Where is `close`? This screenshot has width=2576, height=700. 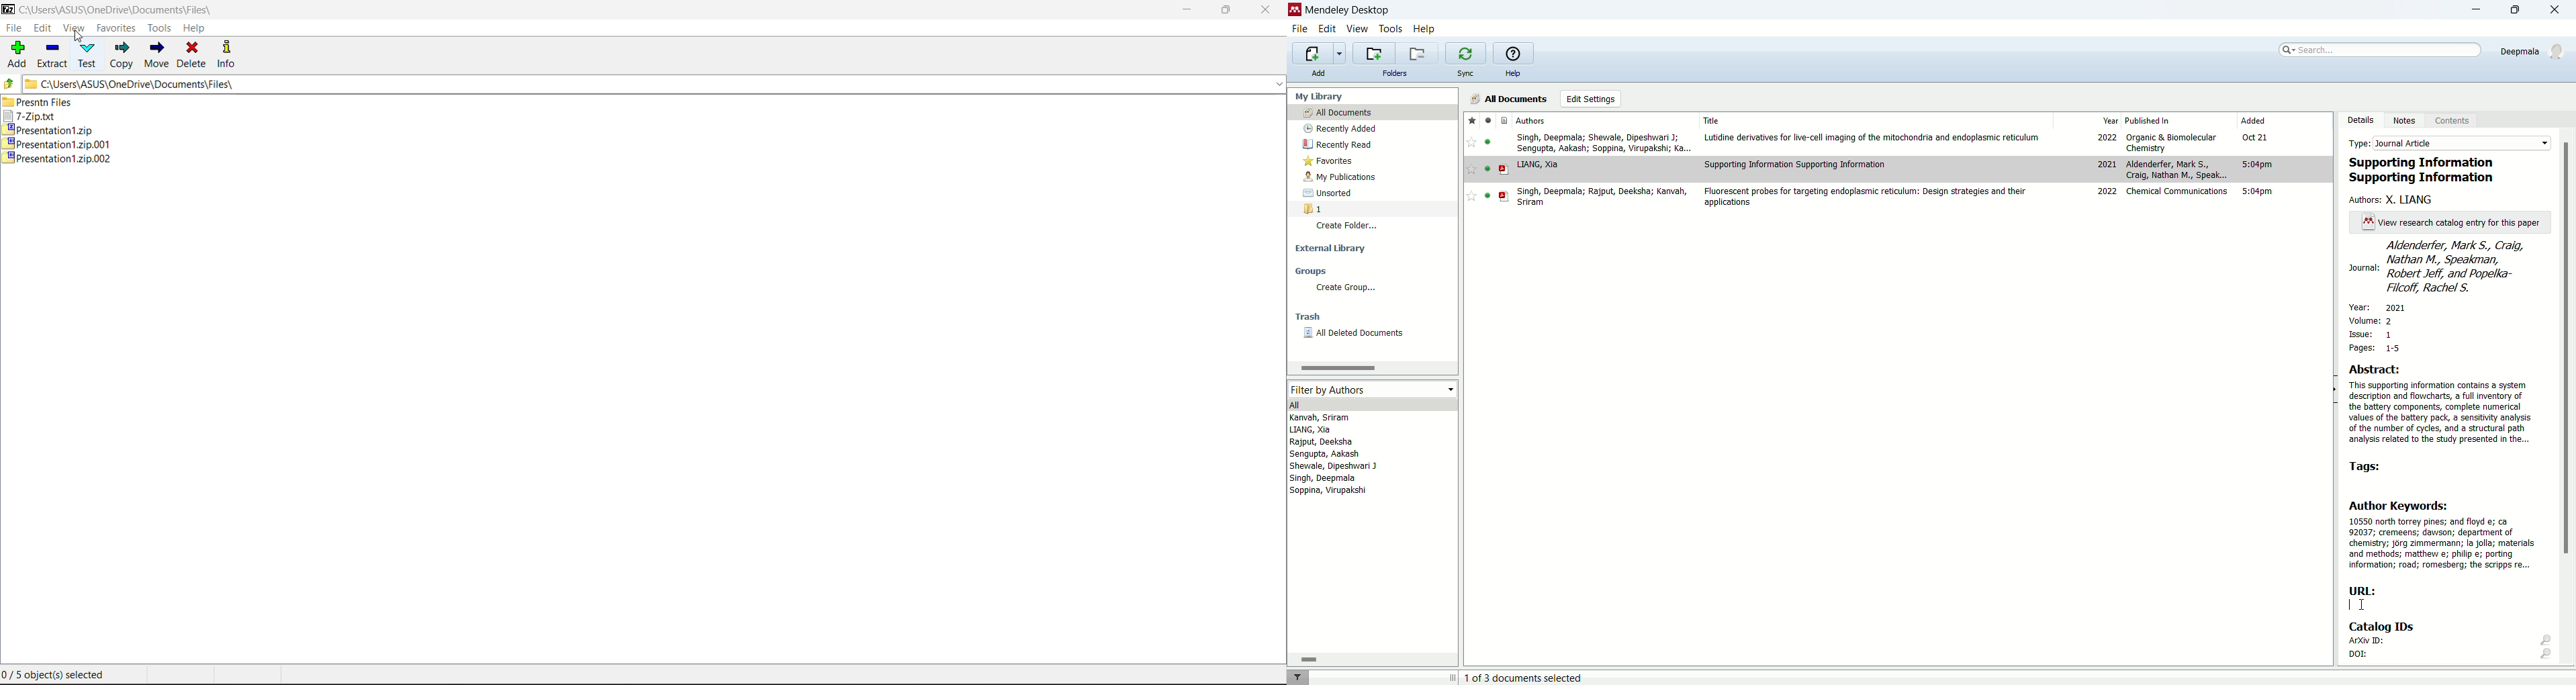 close is located at coordinates (2555, 9).